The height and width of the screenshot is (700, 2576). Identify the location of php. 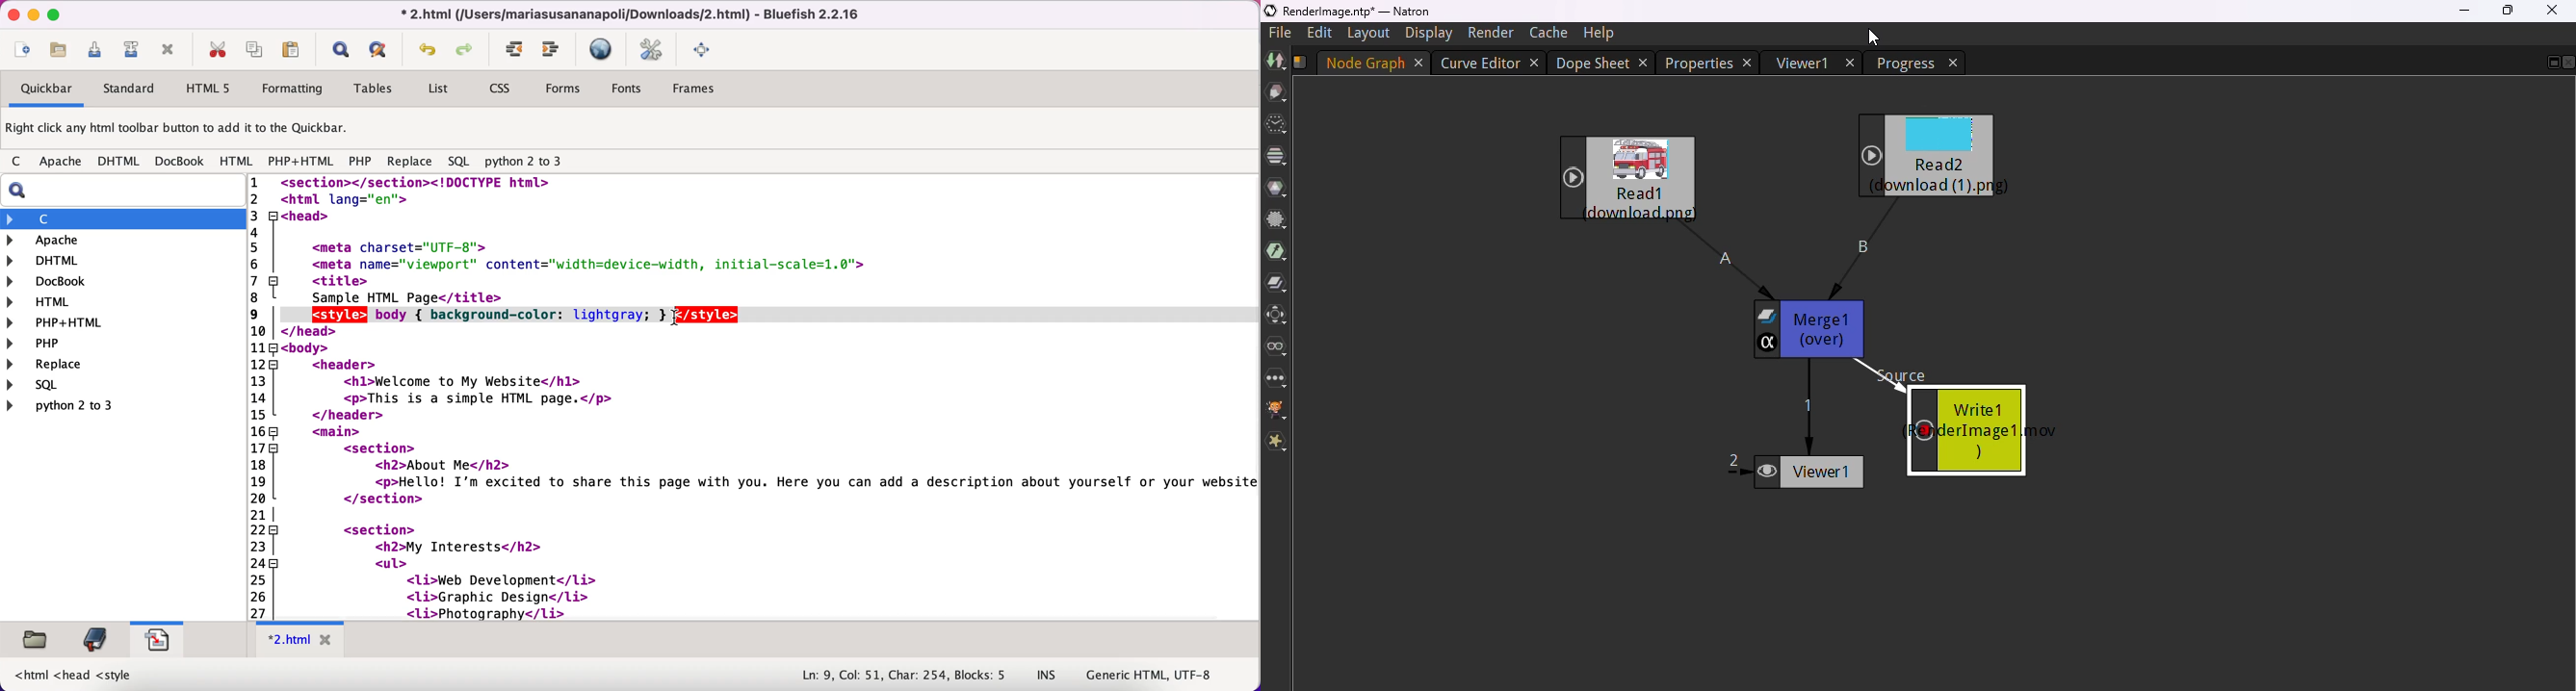
(62, 343).